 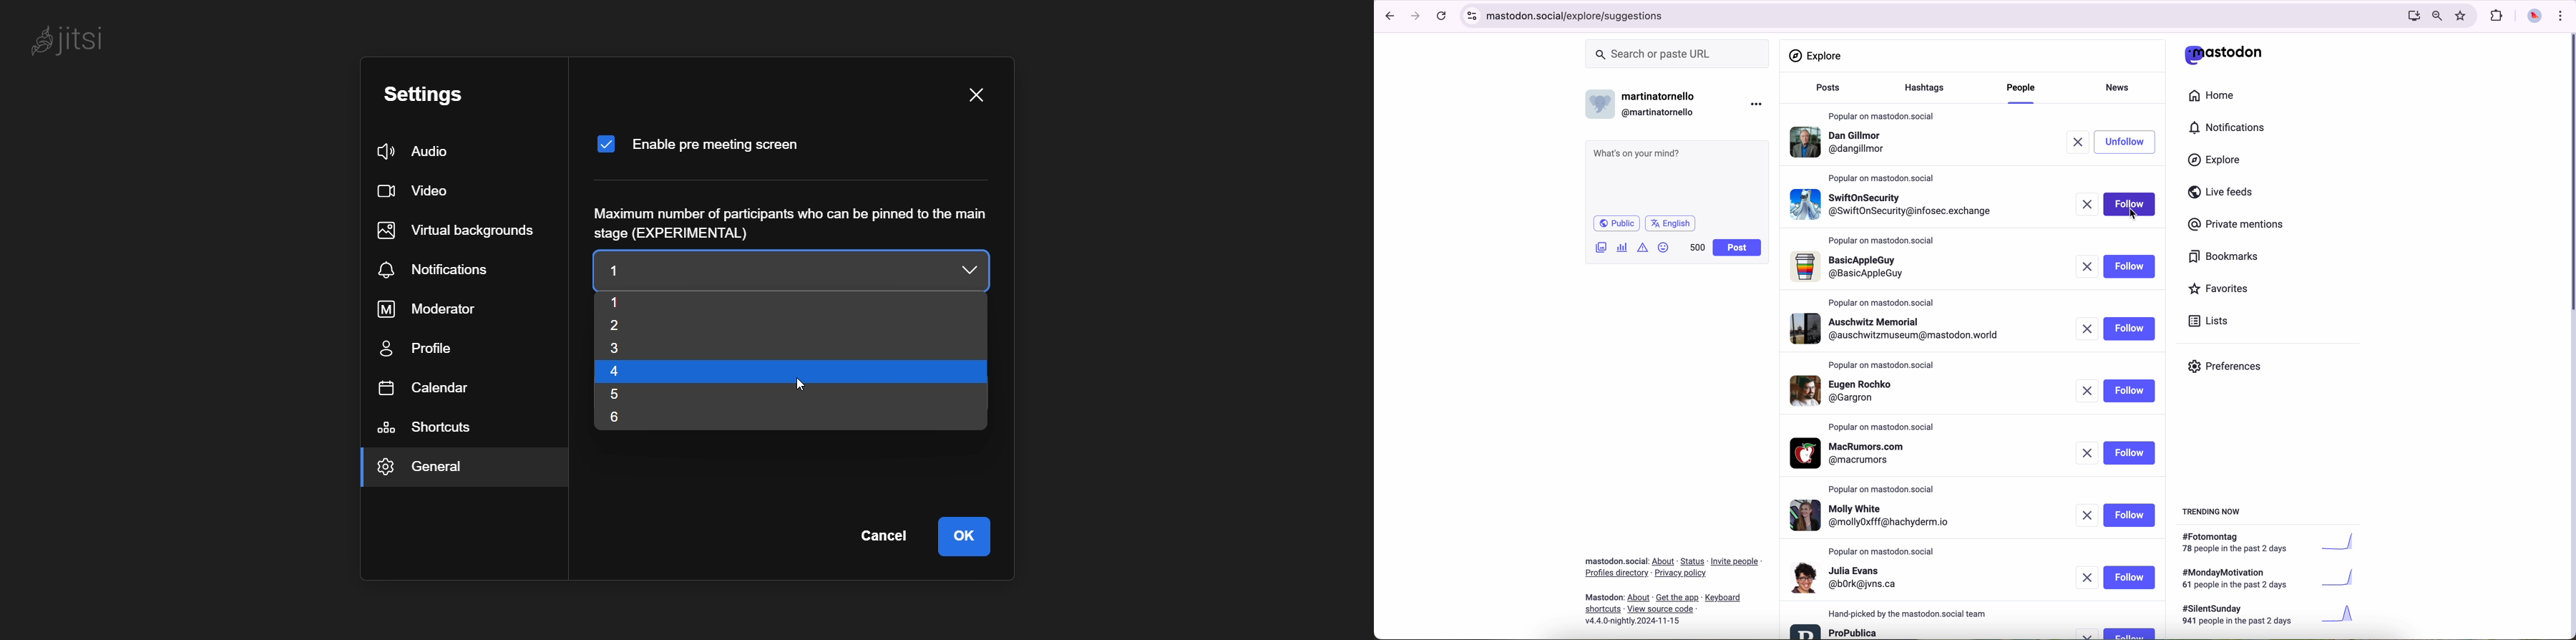 I want to click on navigate foward, so click(x=1416, y=16).